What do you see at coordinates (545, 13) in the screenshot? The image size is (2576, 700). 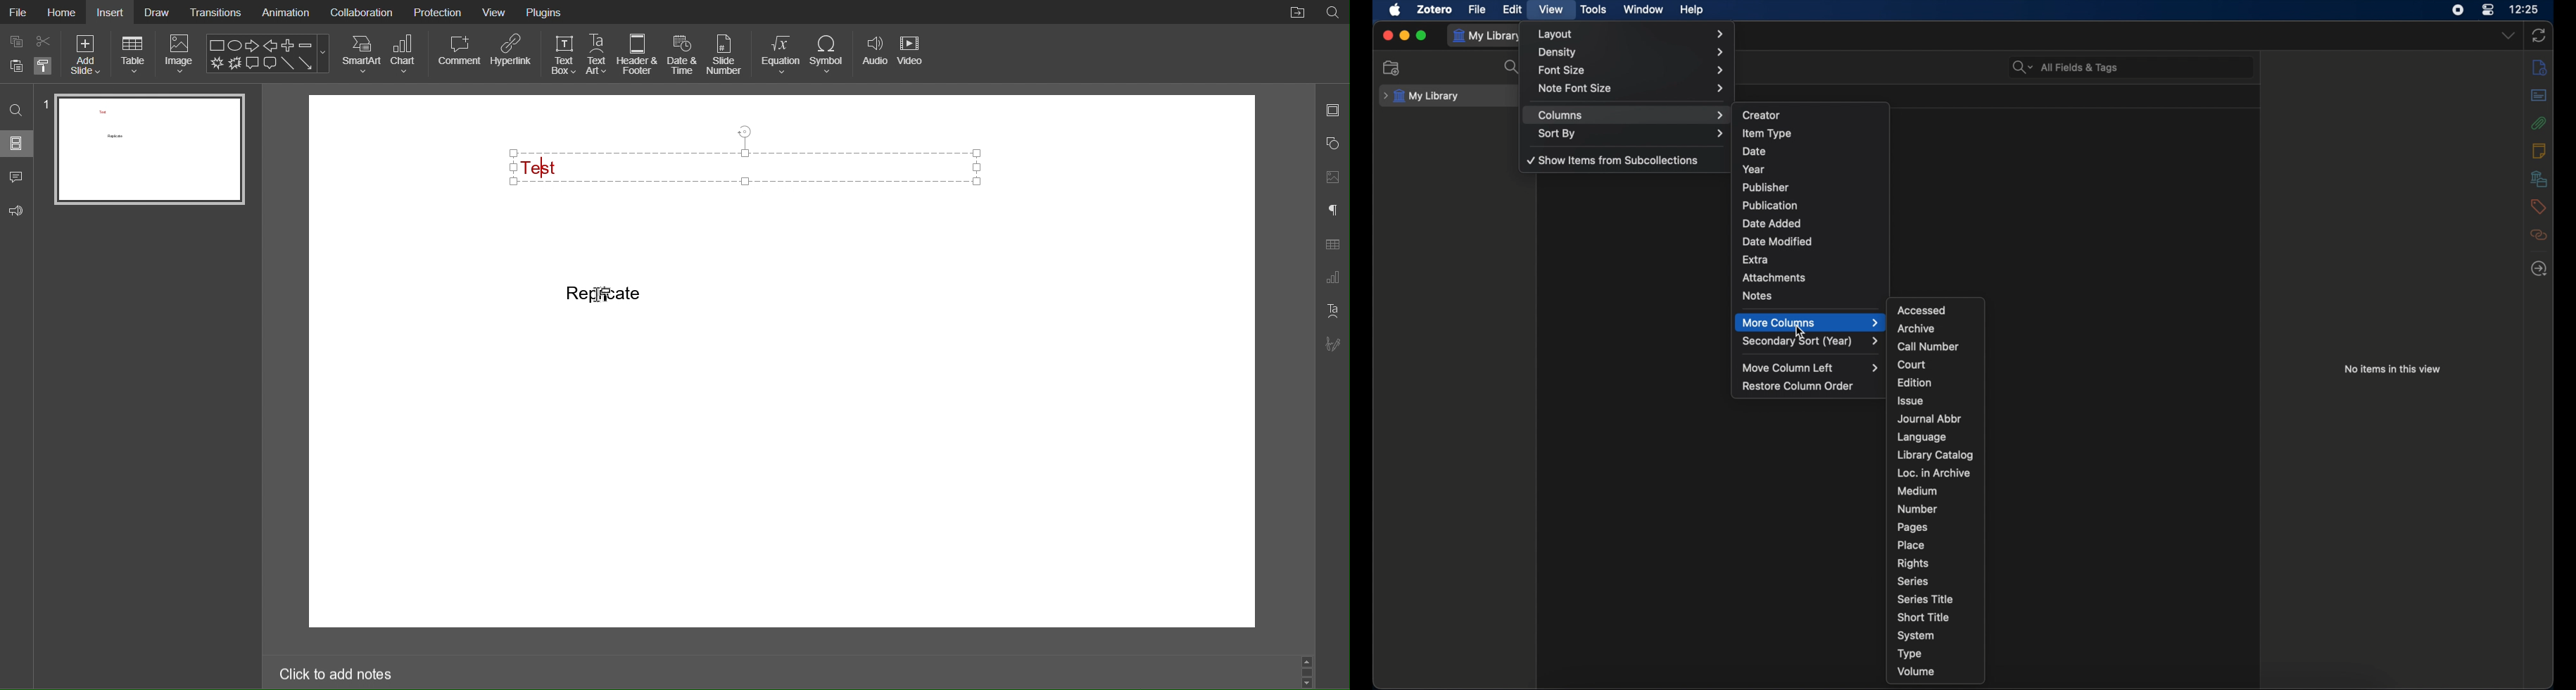 I see `Plugins` at bounding box center [545, 13].